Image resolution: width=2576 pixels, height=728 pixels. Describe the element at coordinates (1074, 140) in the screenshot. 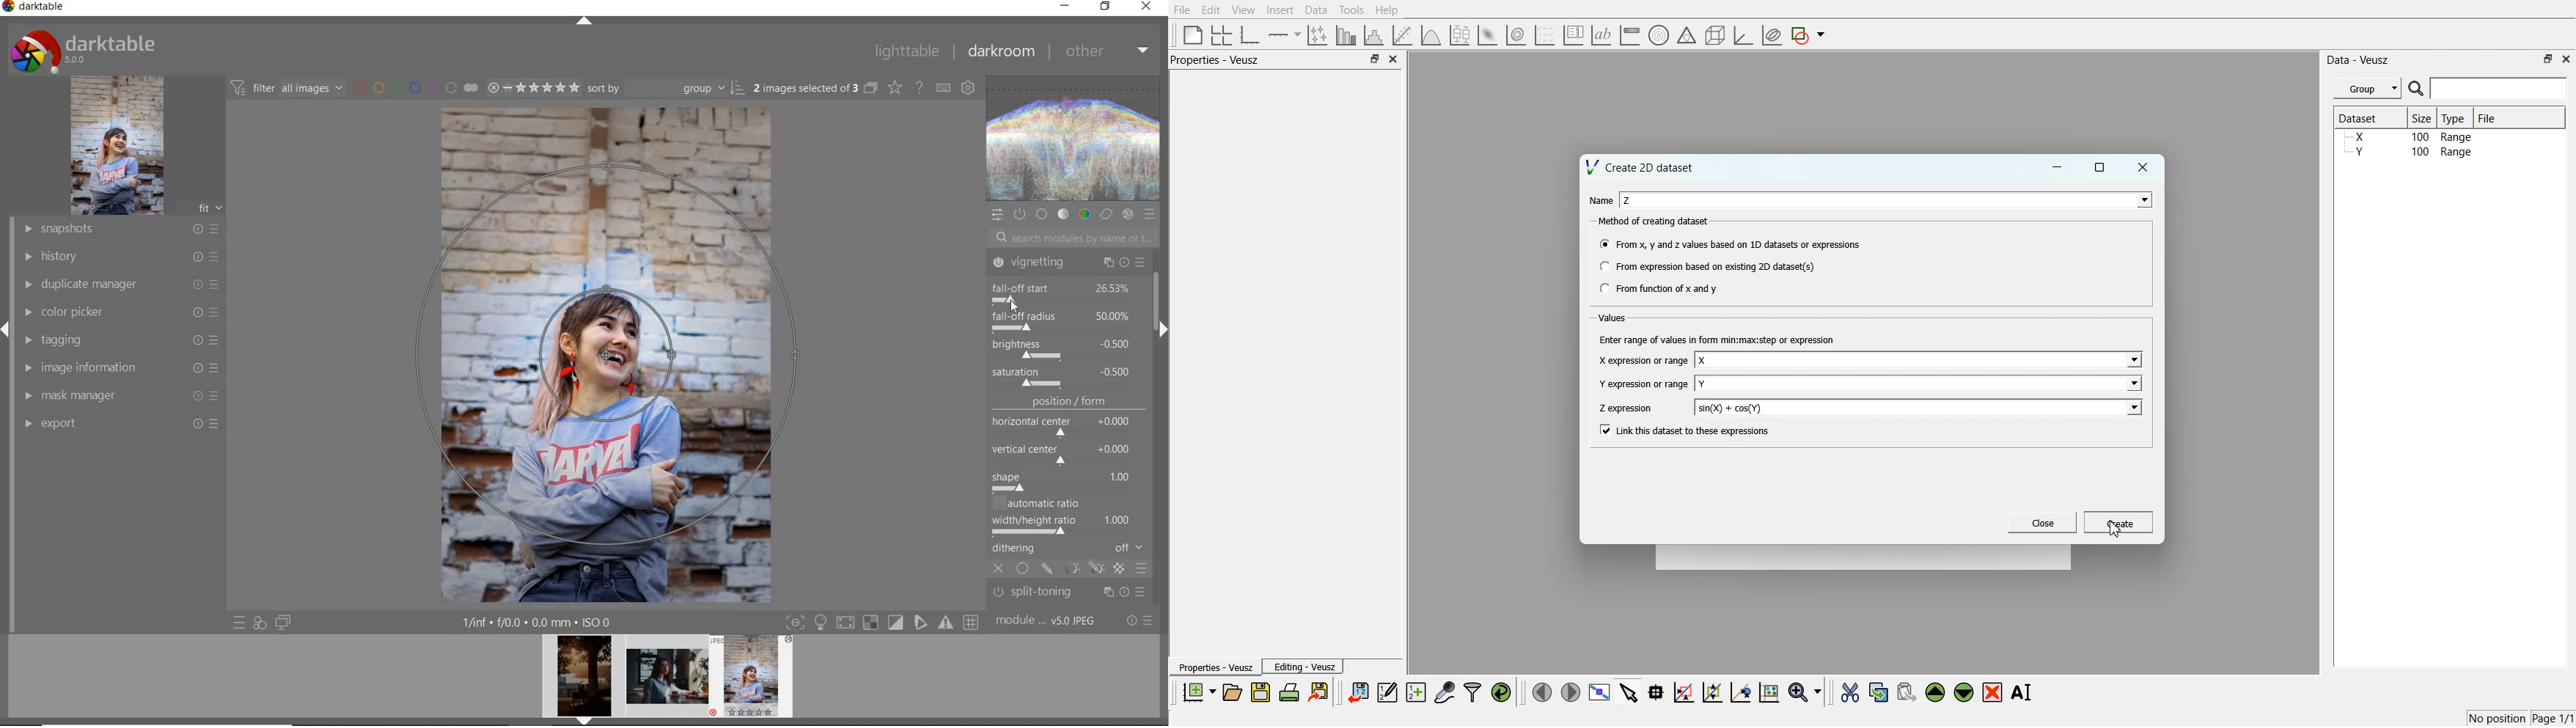

I see `wave form` at that location.